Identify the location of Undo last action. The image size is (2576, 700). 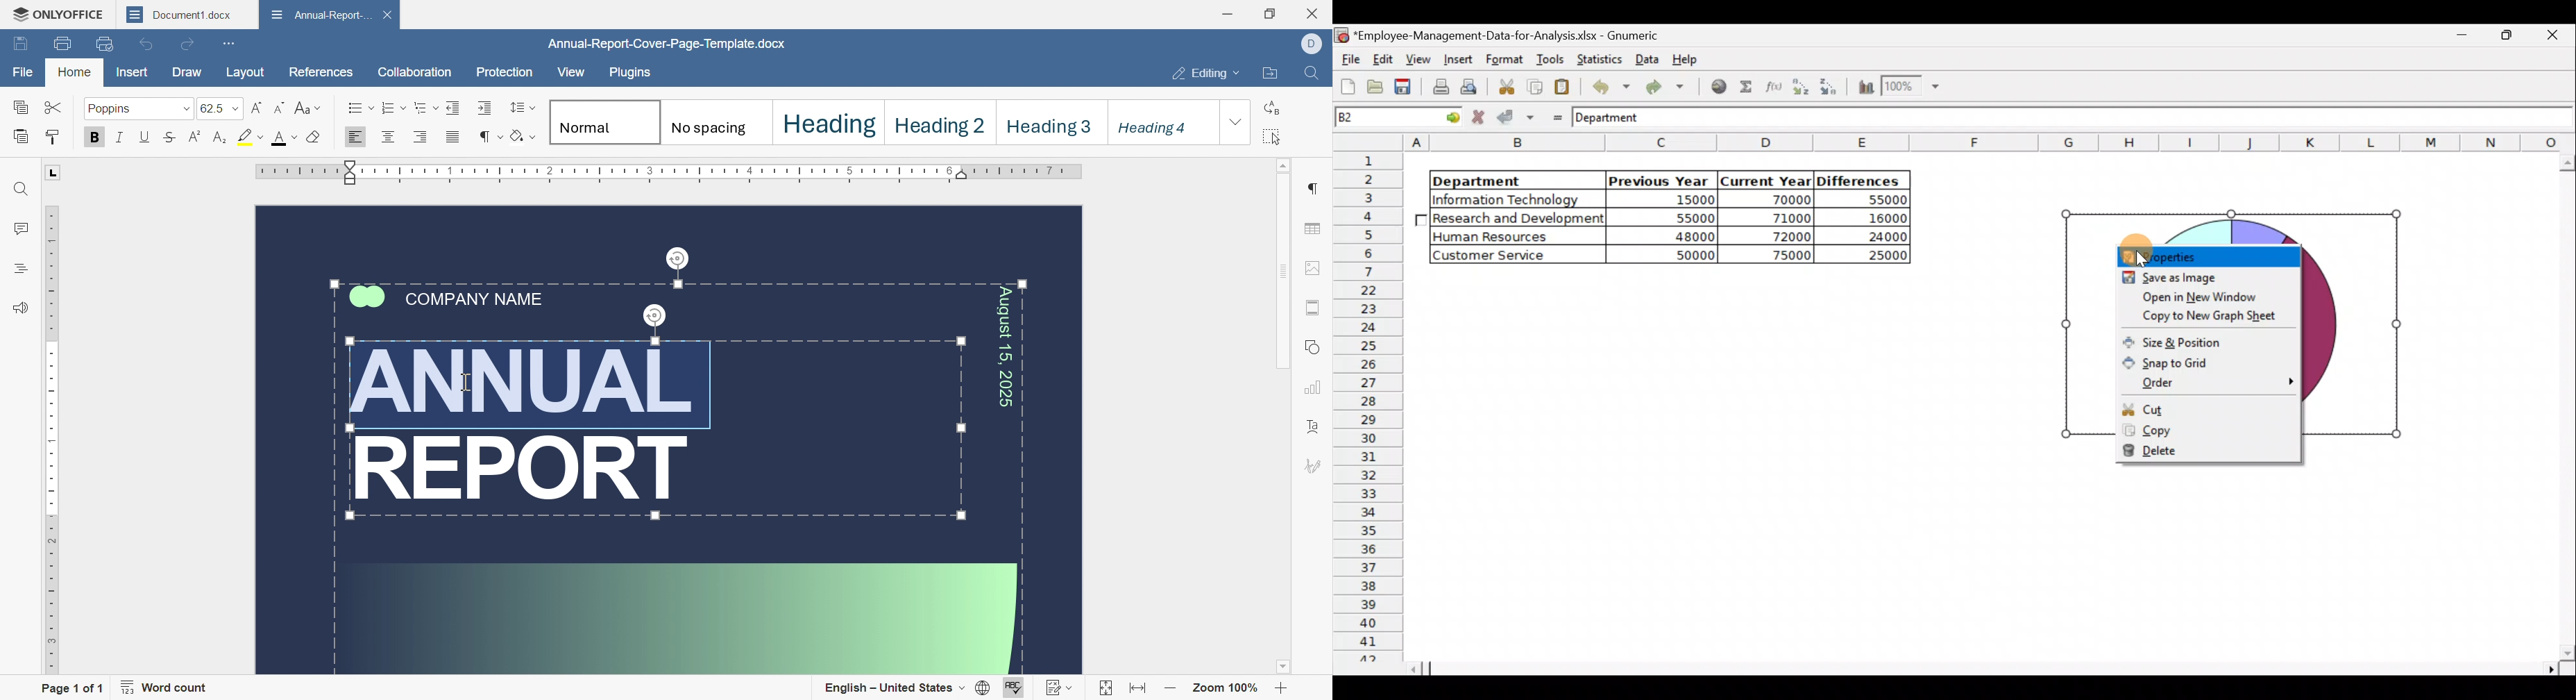
(1609, 86).